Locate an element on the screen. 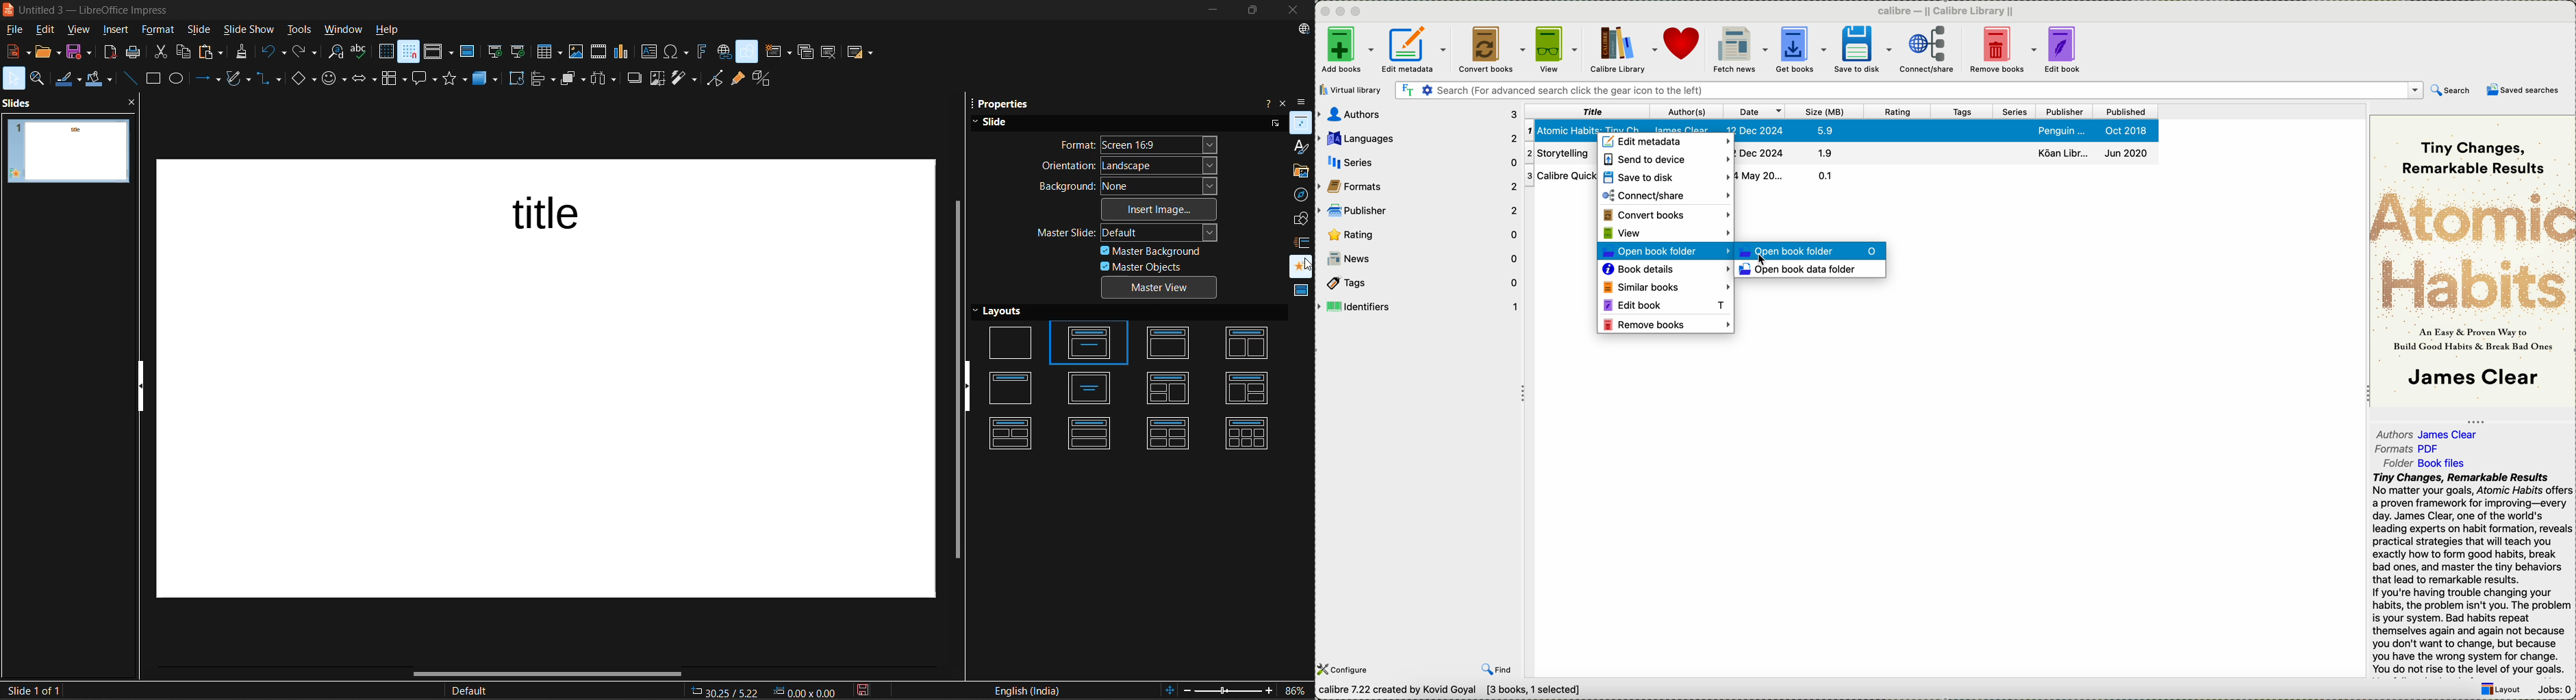  convert books is located at coordinates (1490, 51).